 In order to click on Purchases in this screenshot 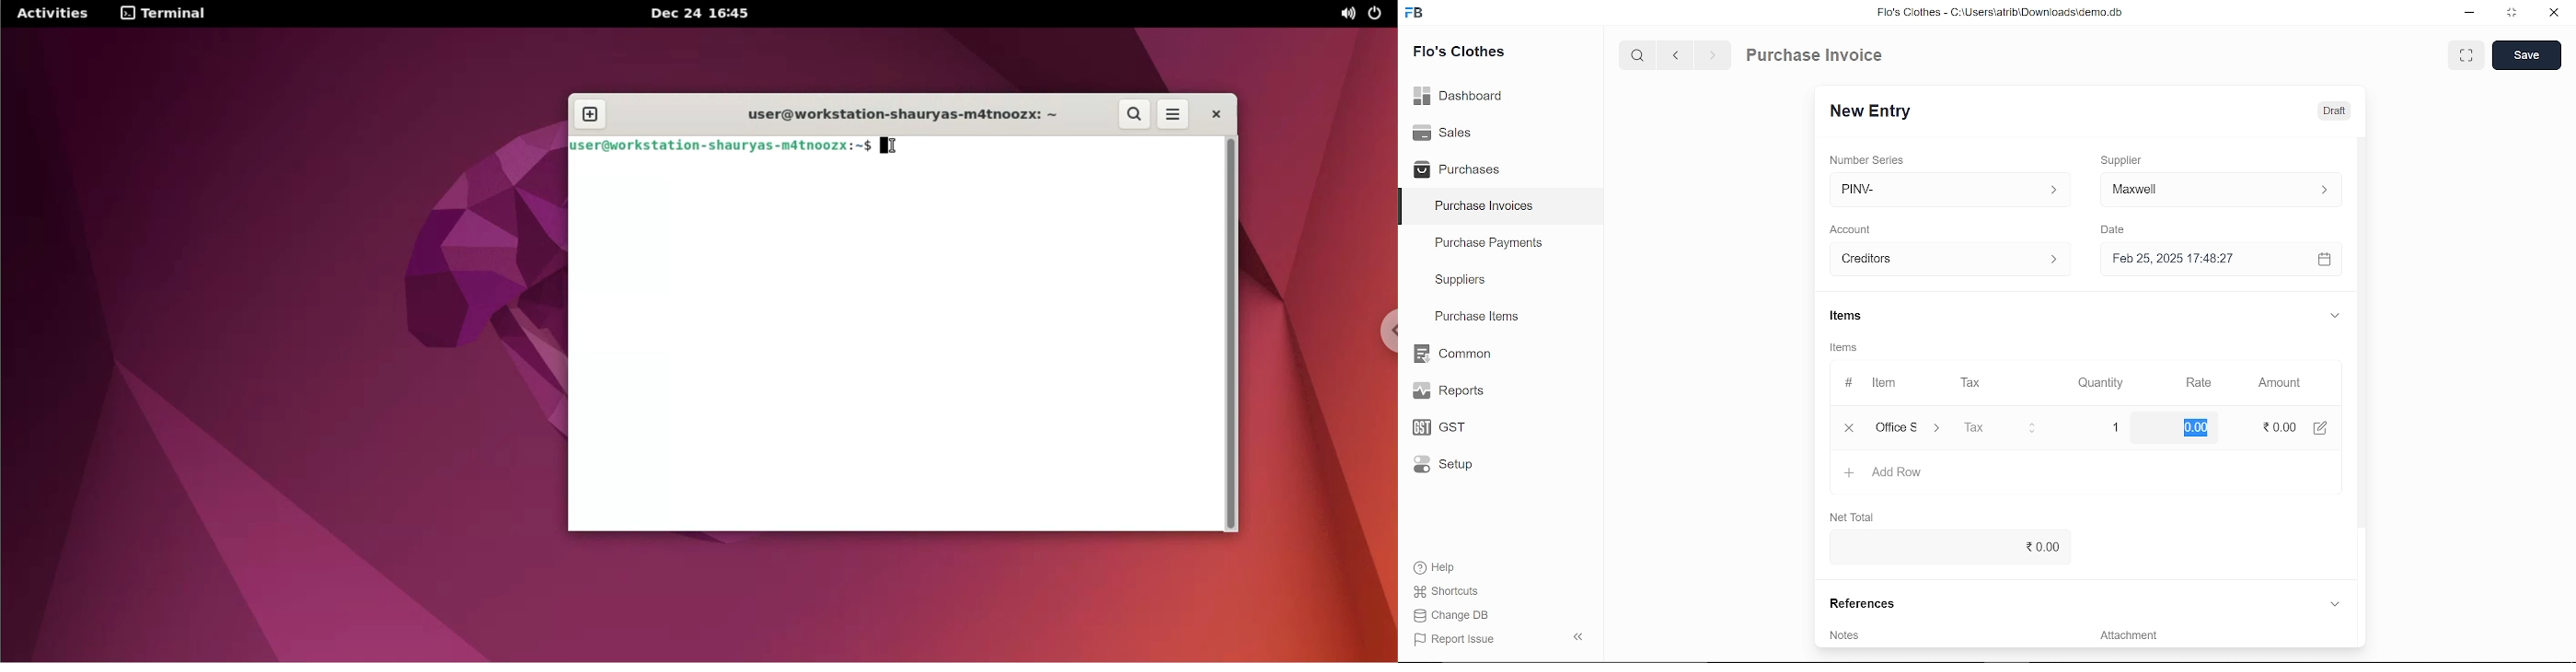, I will do `click(1457, 168)`.